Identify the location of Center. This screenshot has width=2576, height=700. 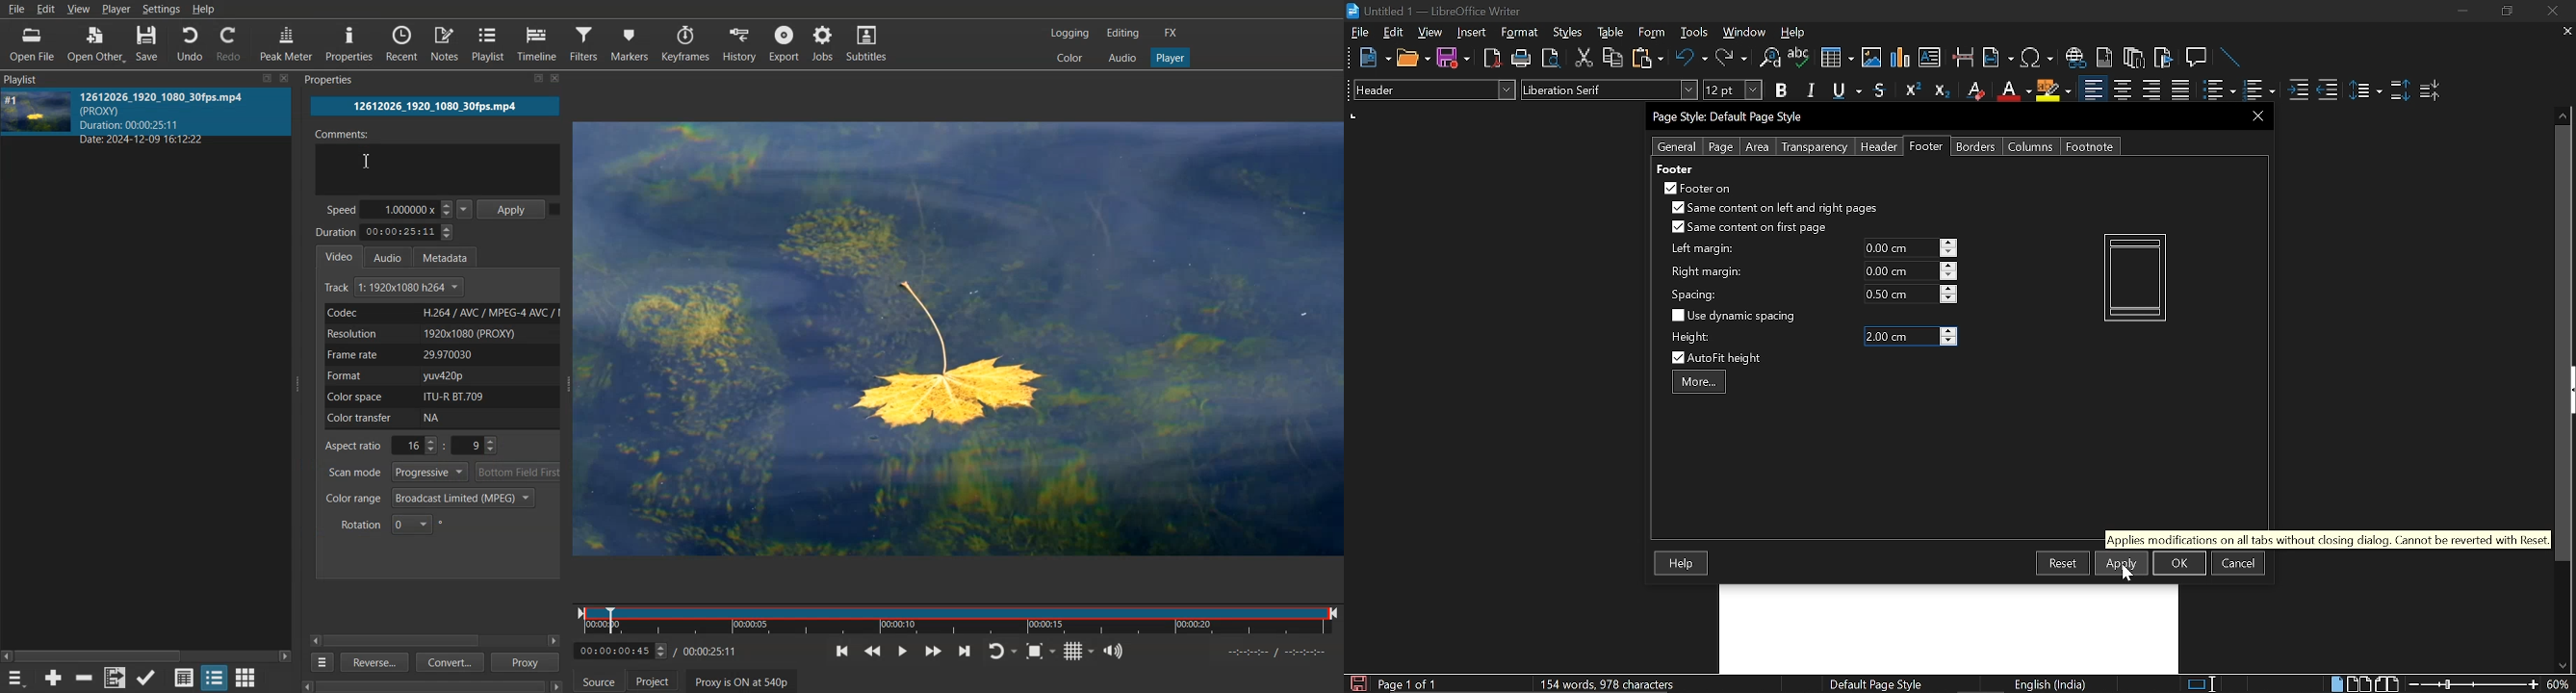
(2122, 90).